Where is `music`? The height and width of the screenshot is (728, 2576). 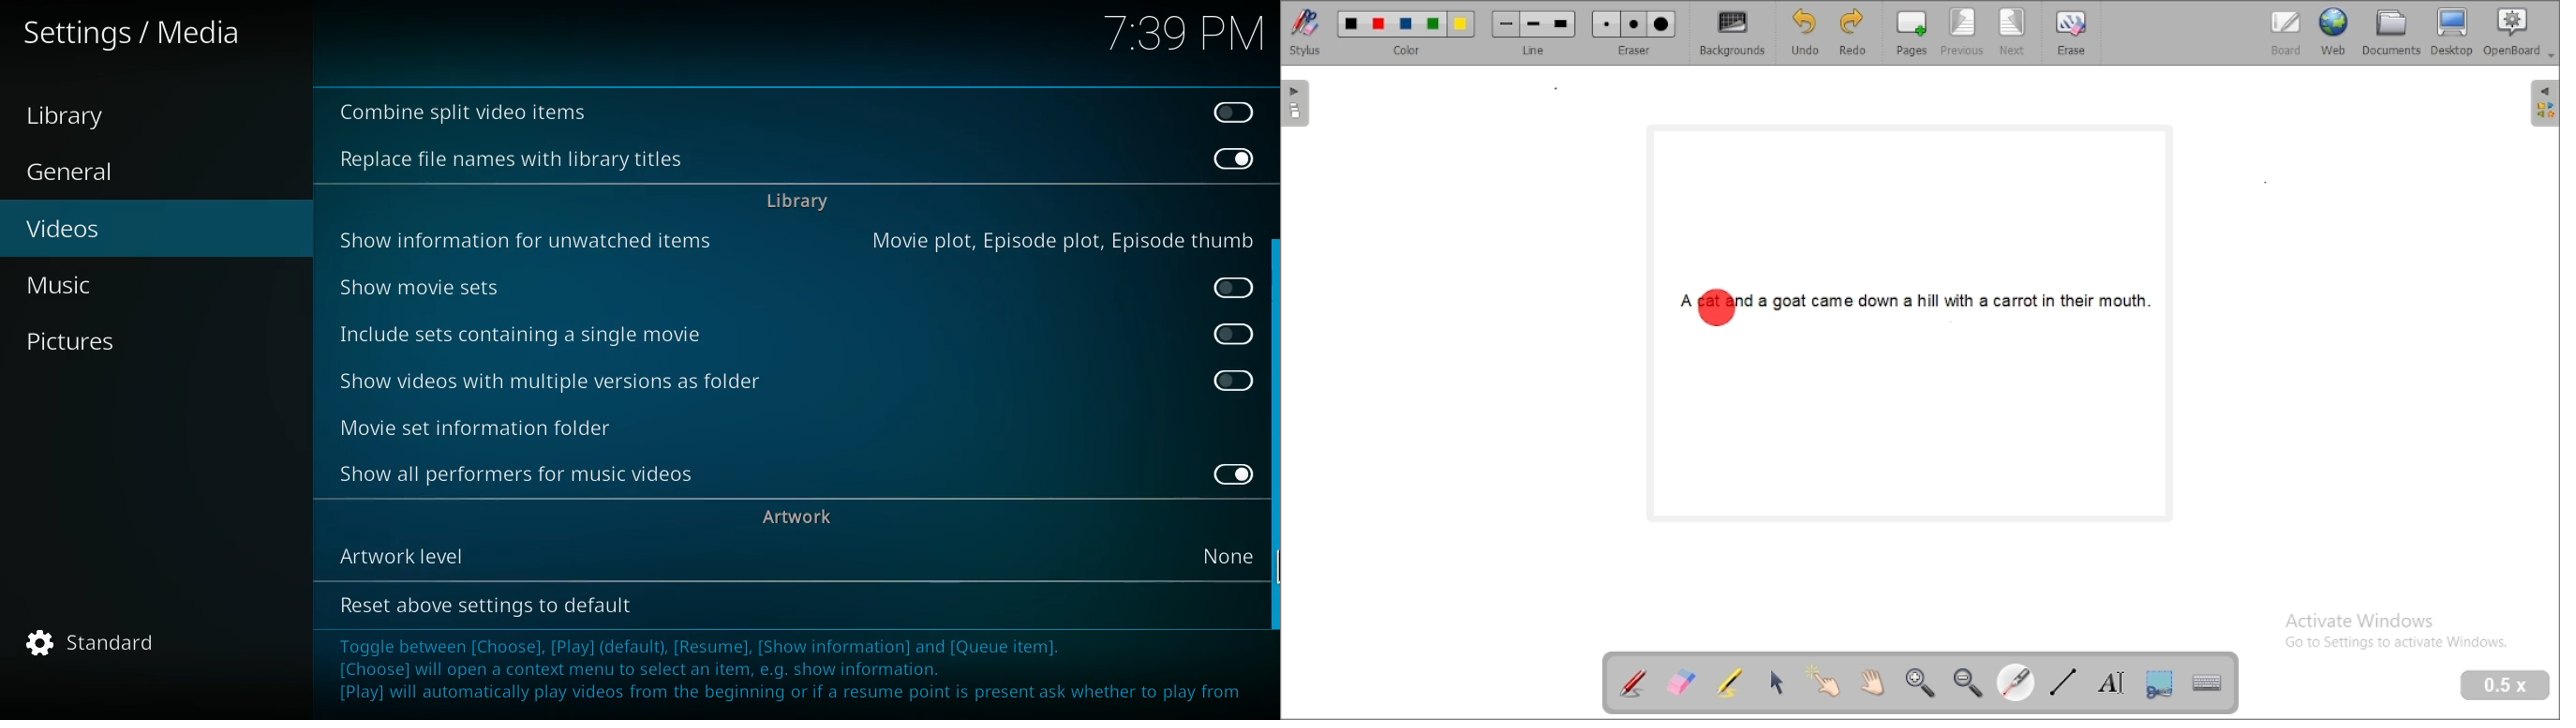
music is located at coordinates (151, 285).